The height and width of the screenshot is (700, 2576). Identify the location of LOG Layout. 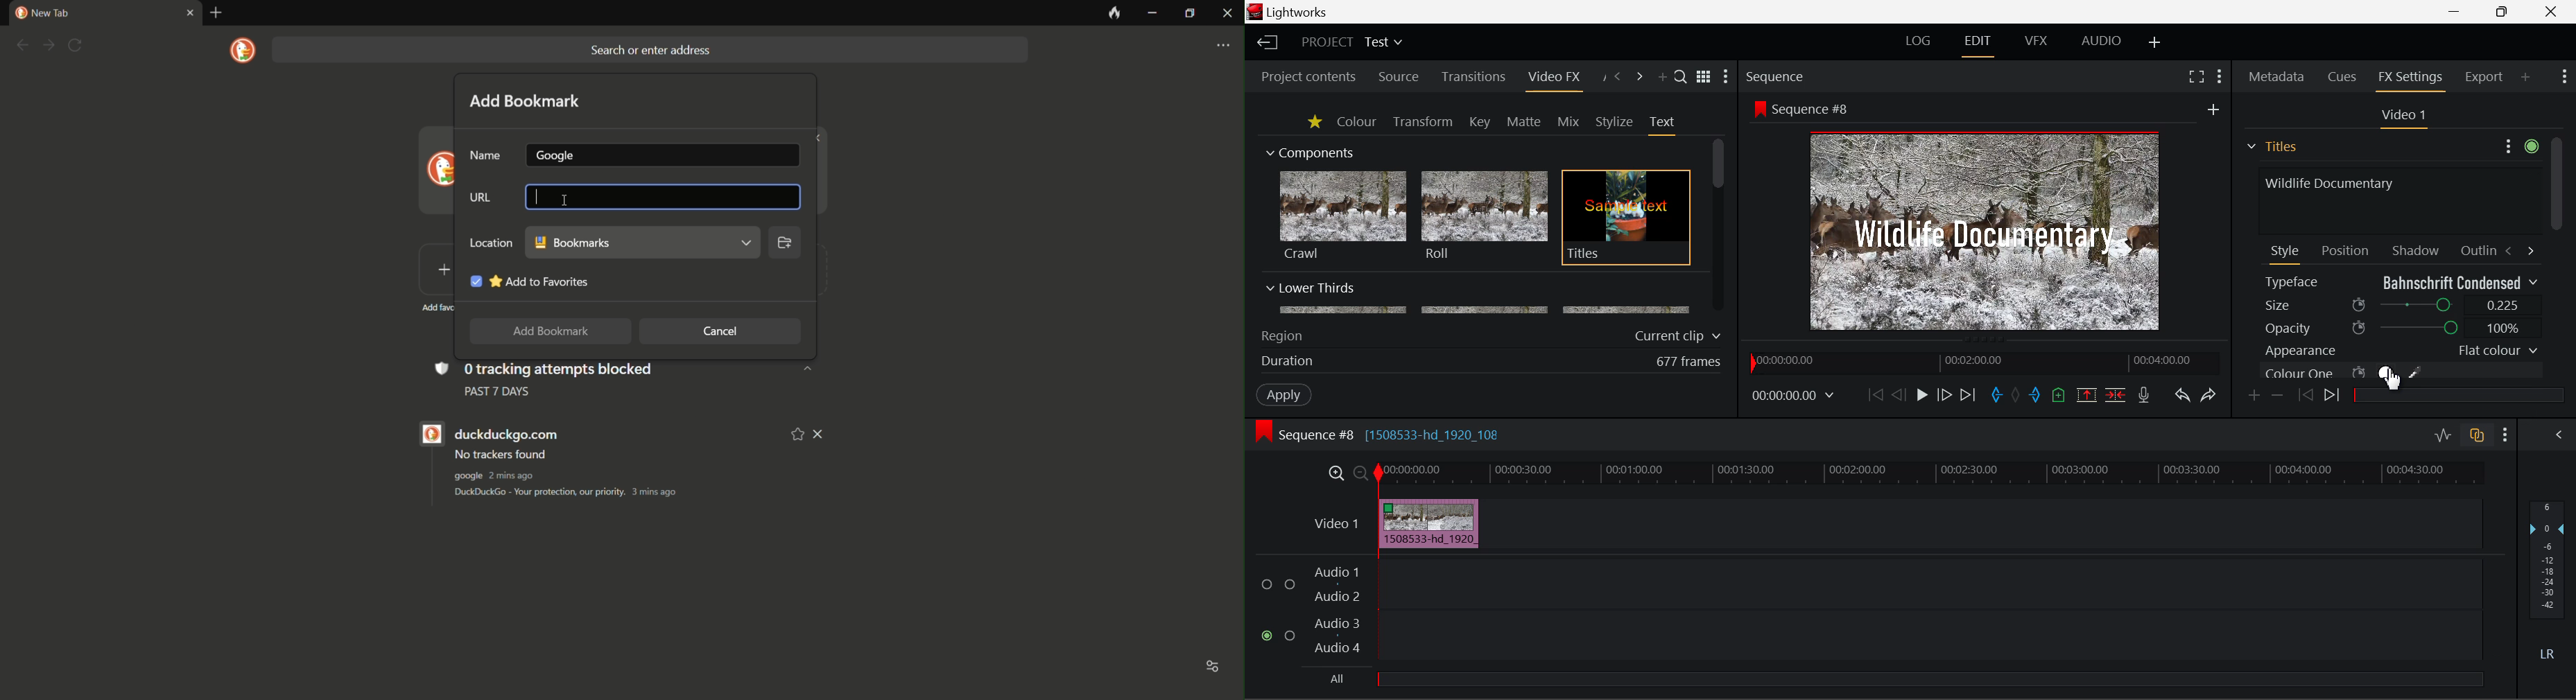
(1919, 40).